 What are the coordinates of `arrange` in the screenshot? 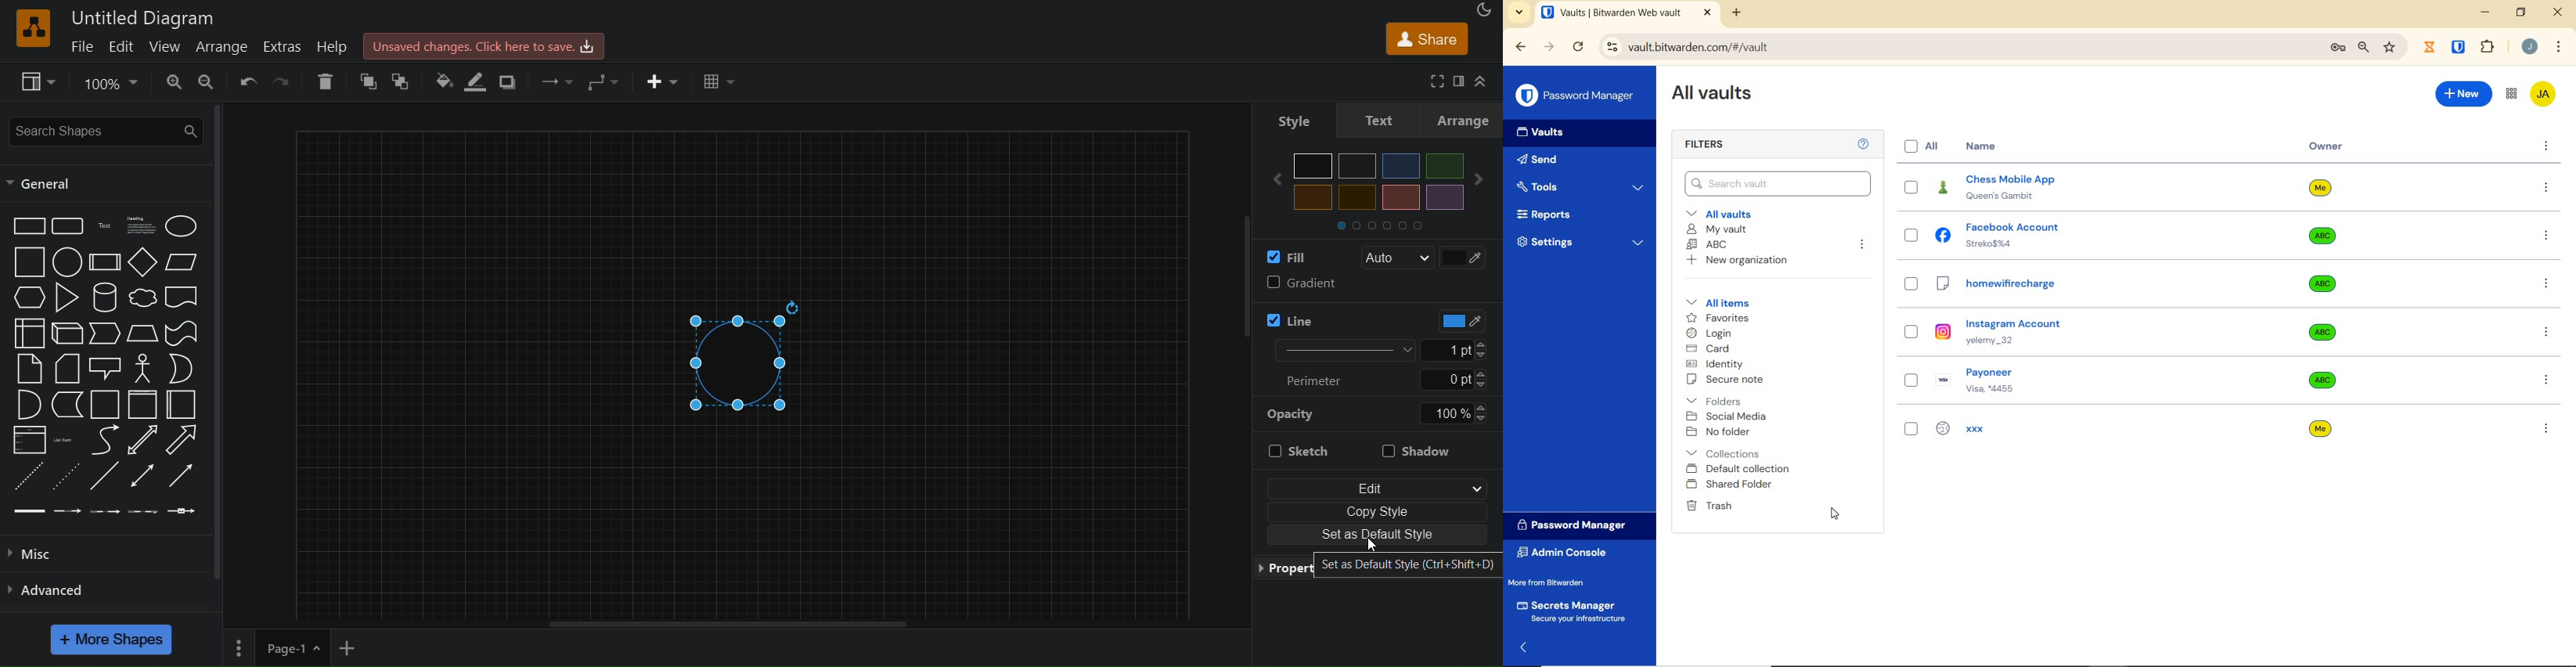 It's located at (1466, 120).